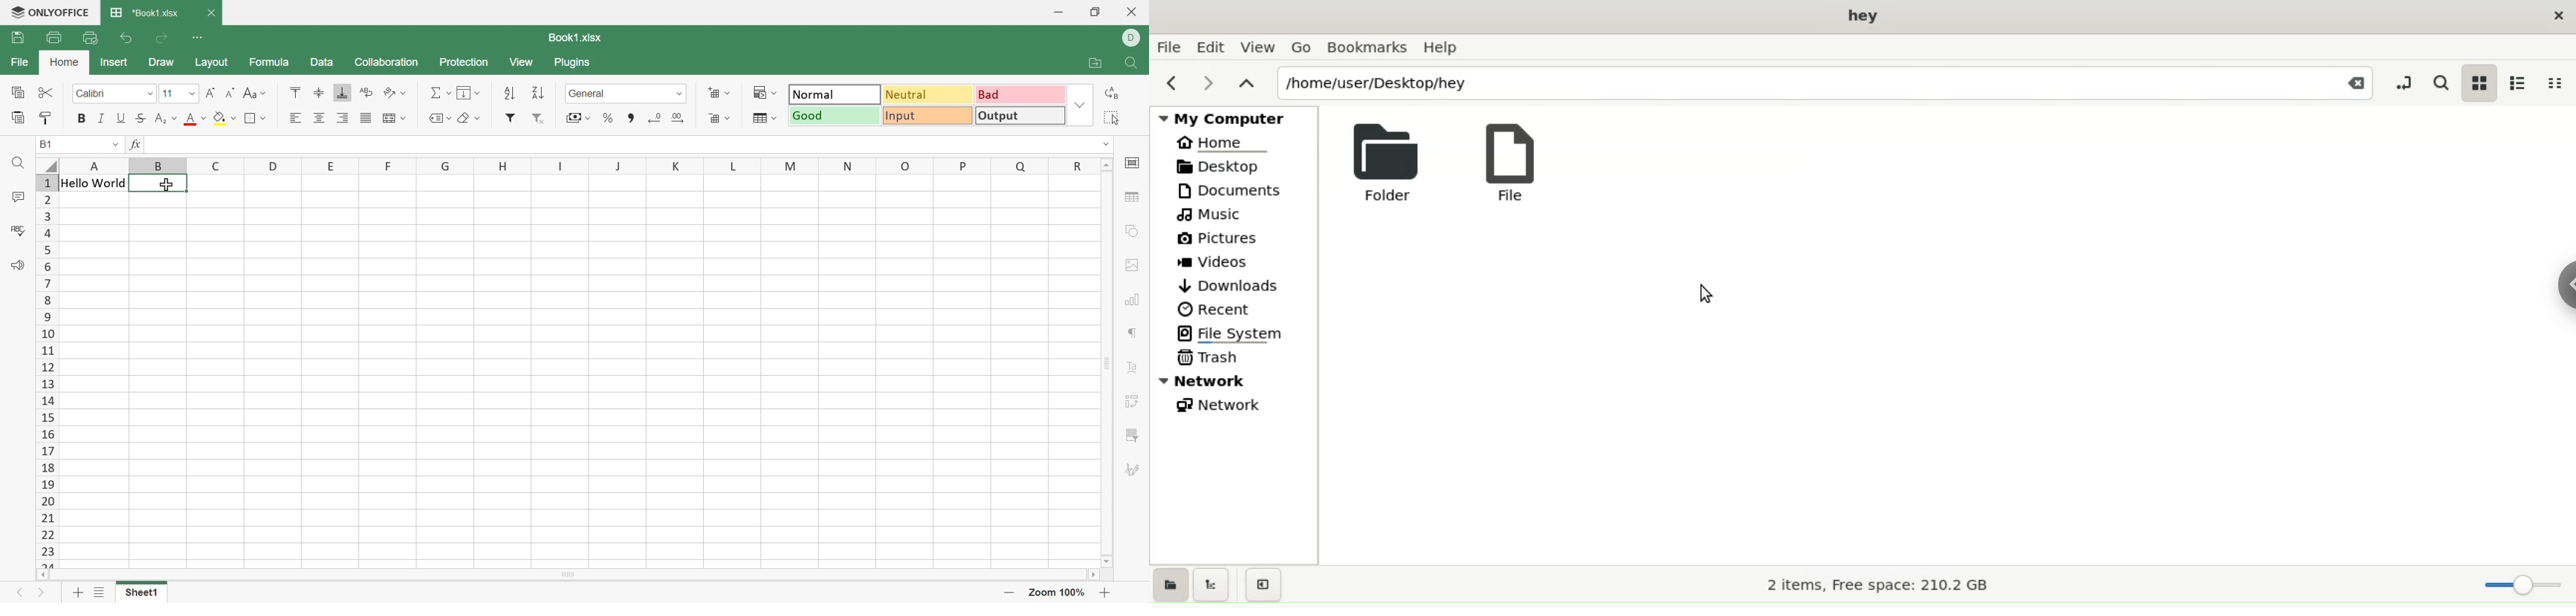  What do you see at coordinates (524, 62) in the screenshot?
I see `View` at bounding box center [524, 62].